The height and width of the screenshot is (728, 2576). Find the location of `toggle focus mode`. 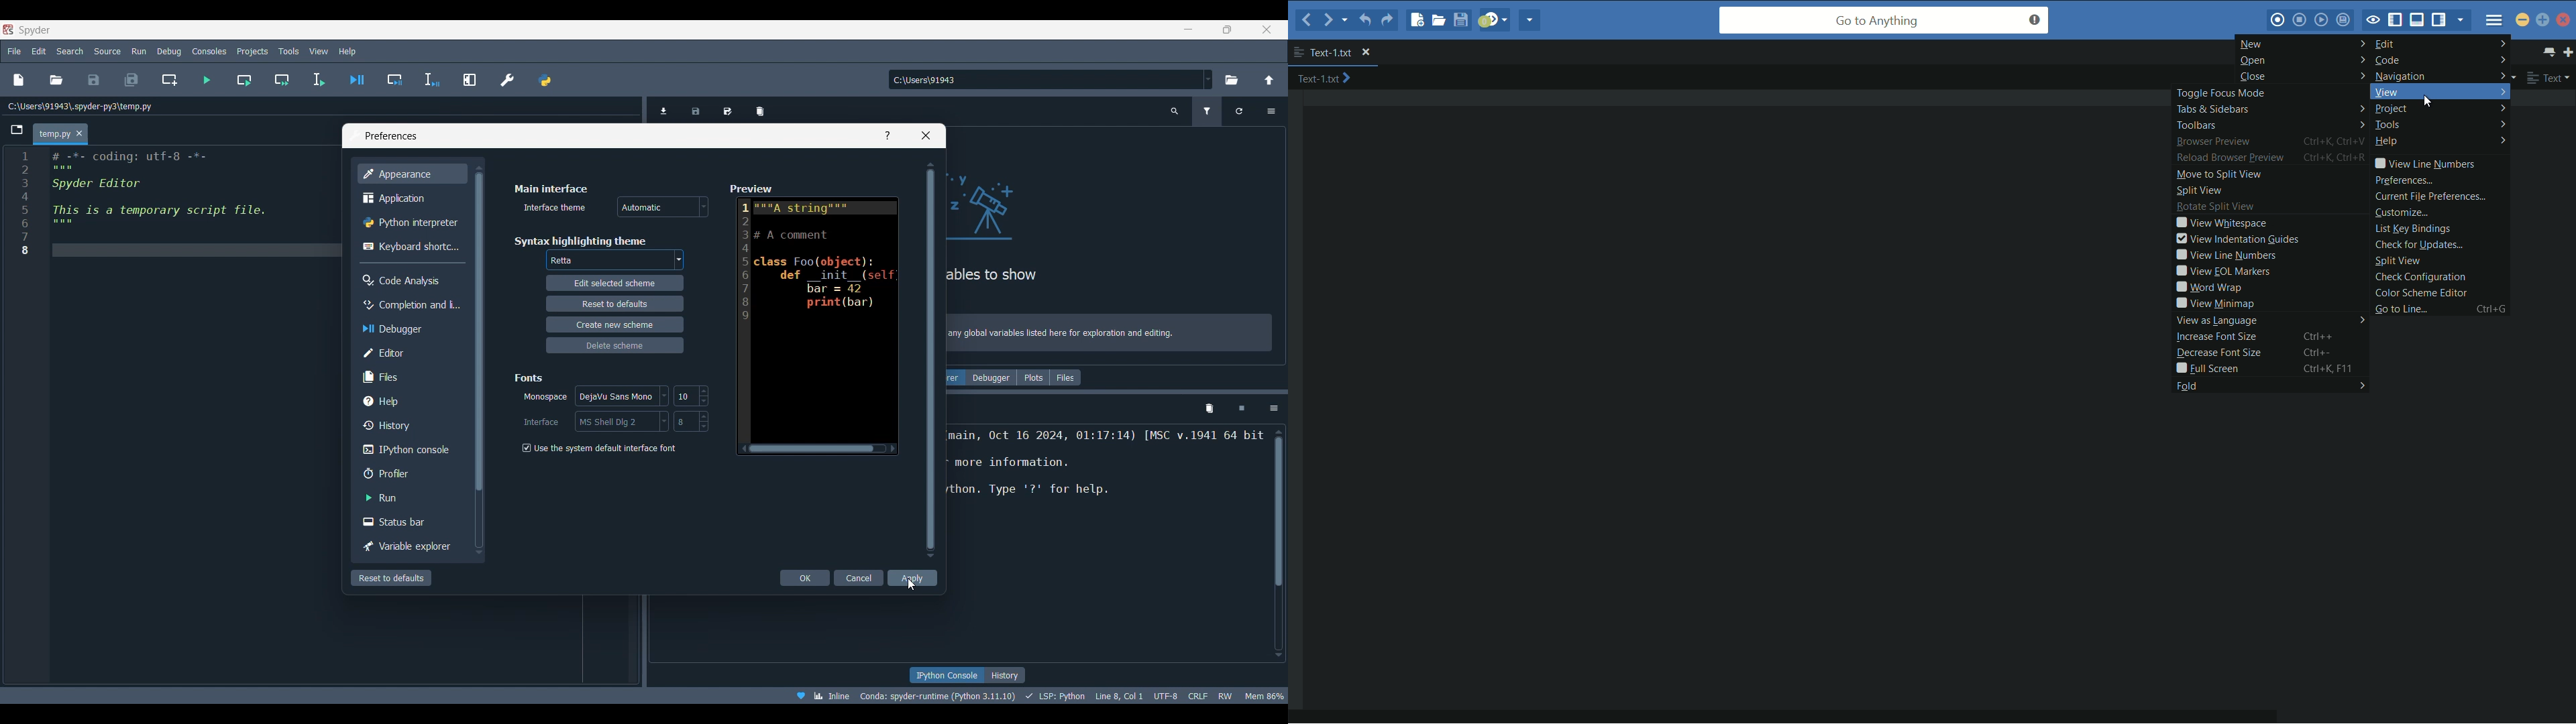

toggle focus mode is located at coordinates (2373, 20).